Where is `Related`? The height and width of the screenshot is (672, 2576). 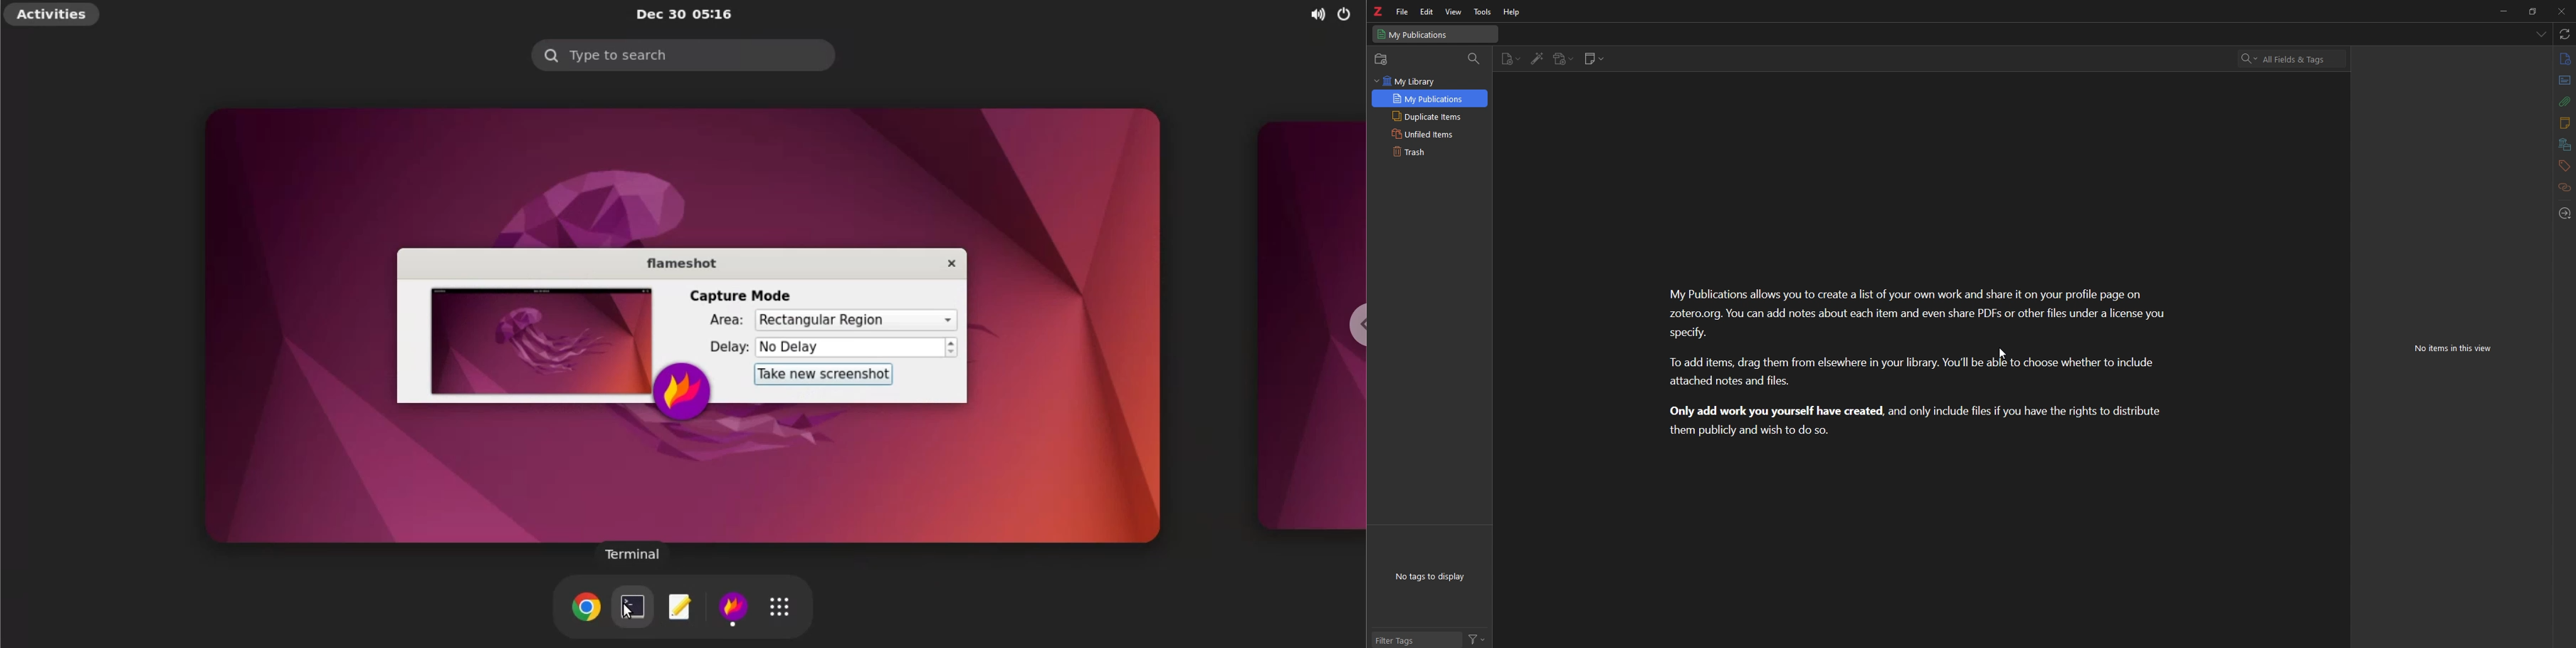
Related is located at coordinates (2564, 188).